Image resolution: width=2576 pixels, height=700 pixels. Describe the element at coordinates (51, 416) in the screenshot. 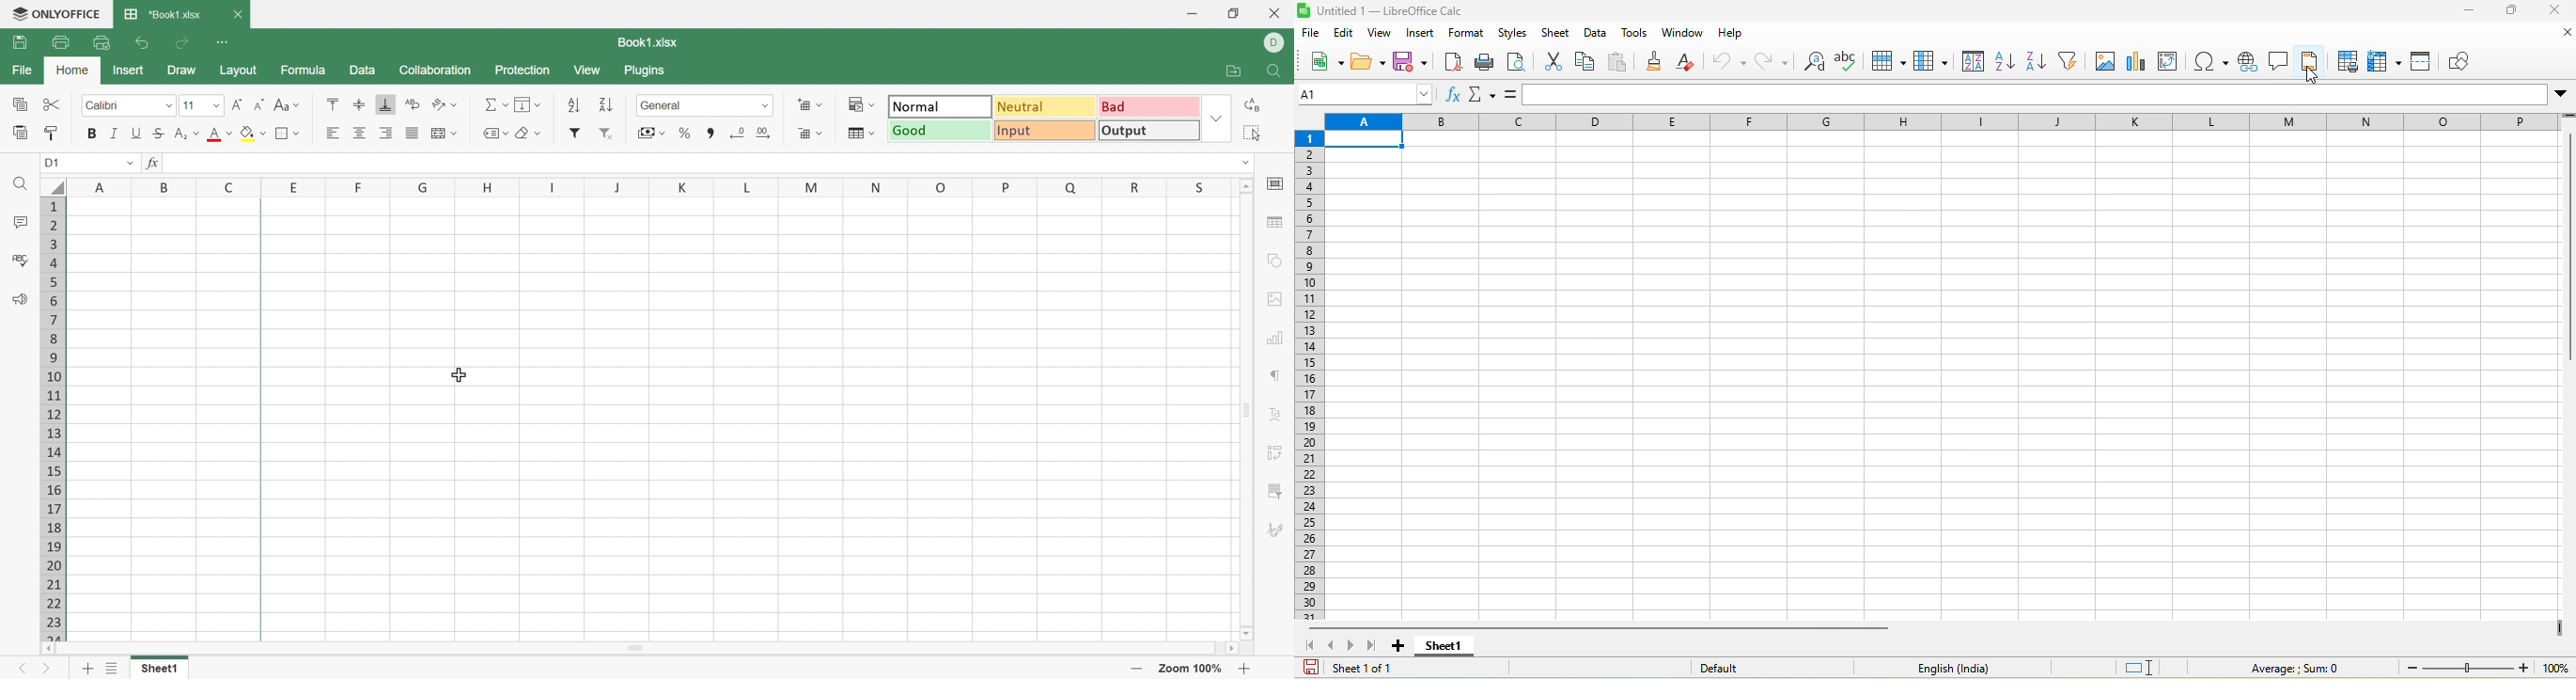

I see `Row names` at that location.